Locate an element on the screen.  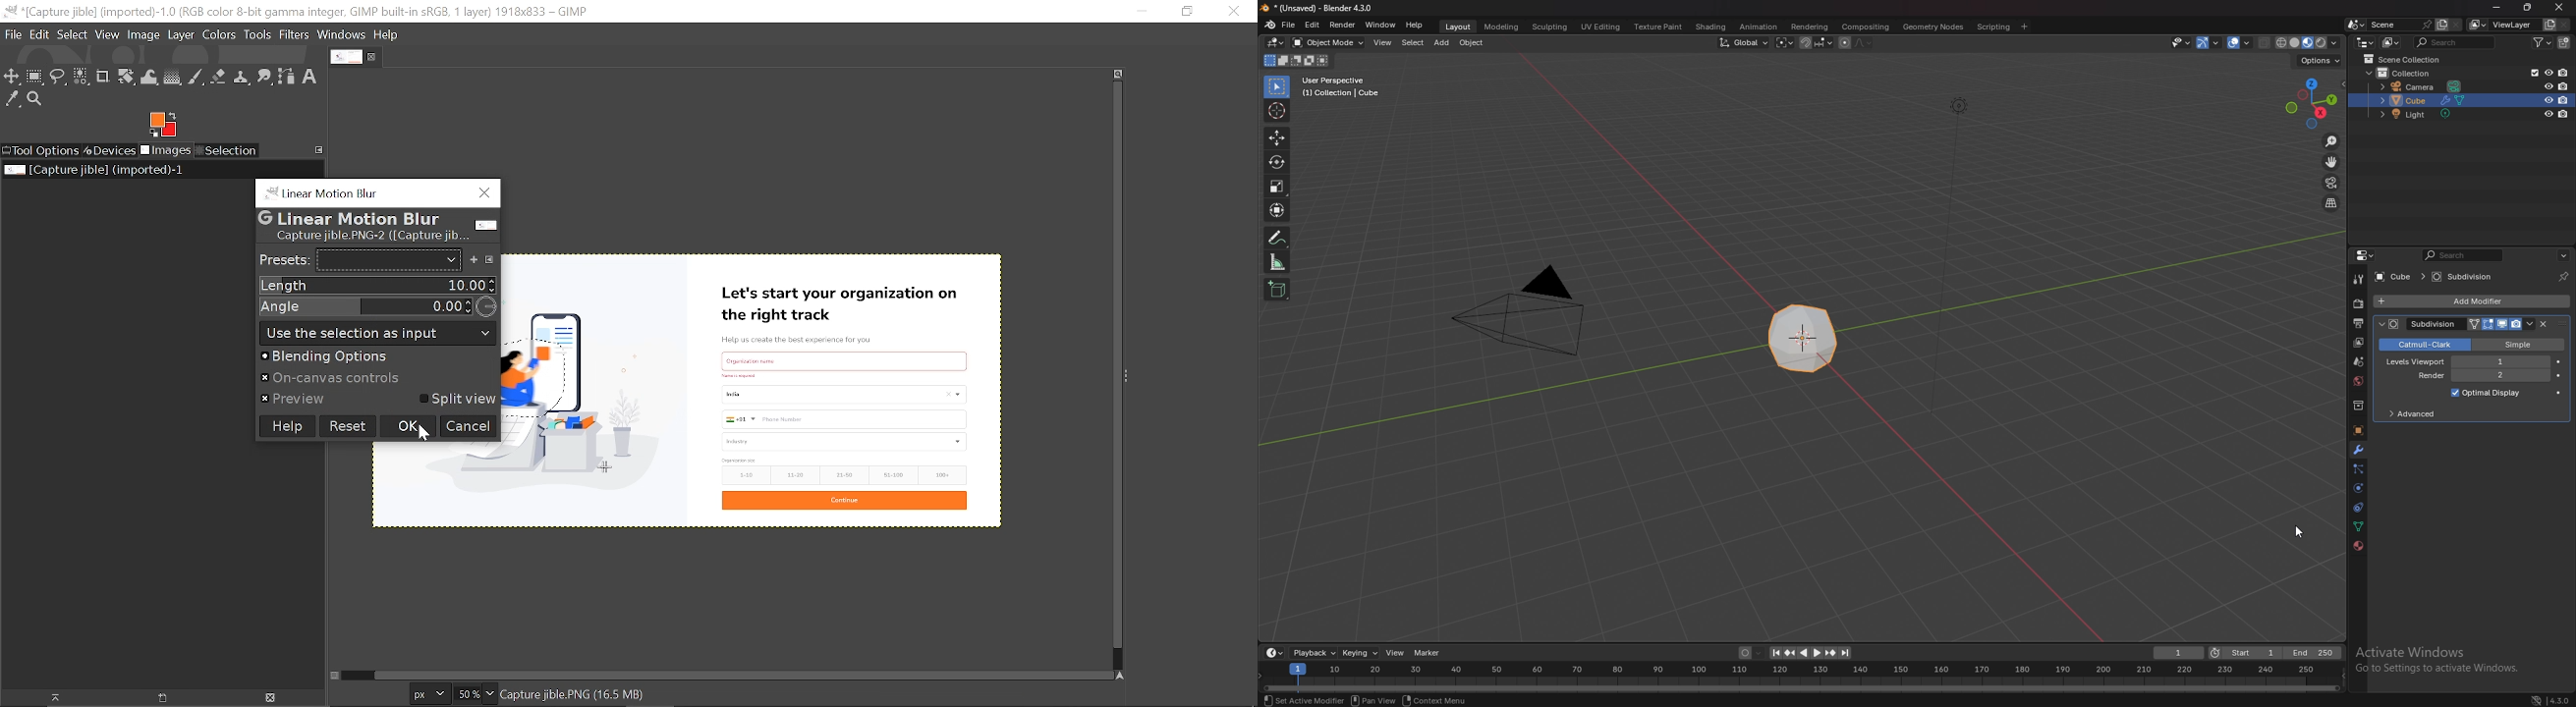
optimal display is located at coordinates (2486, 393).